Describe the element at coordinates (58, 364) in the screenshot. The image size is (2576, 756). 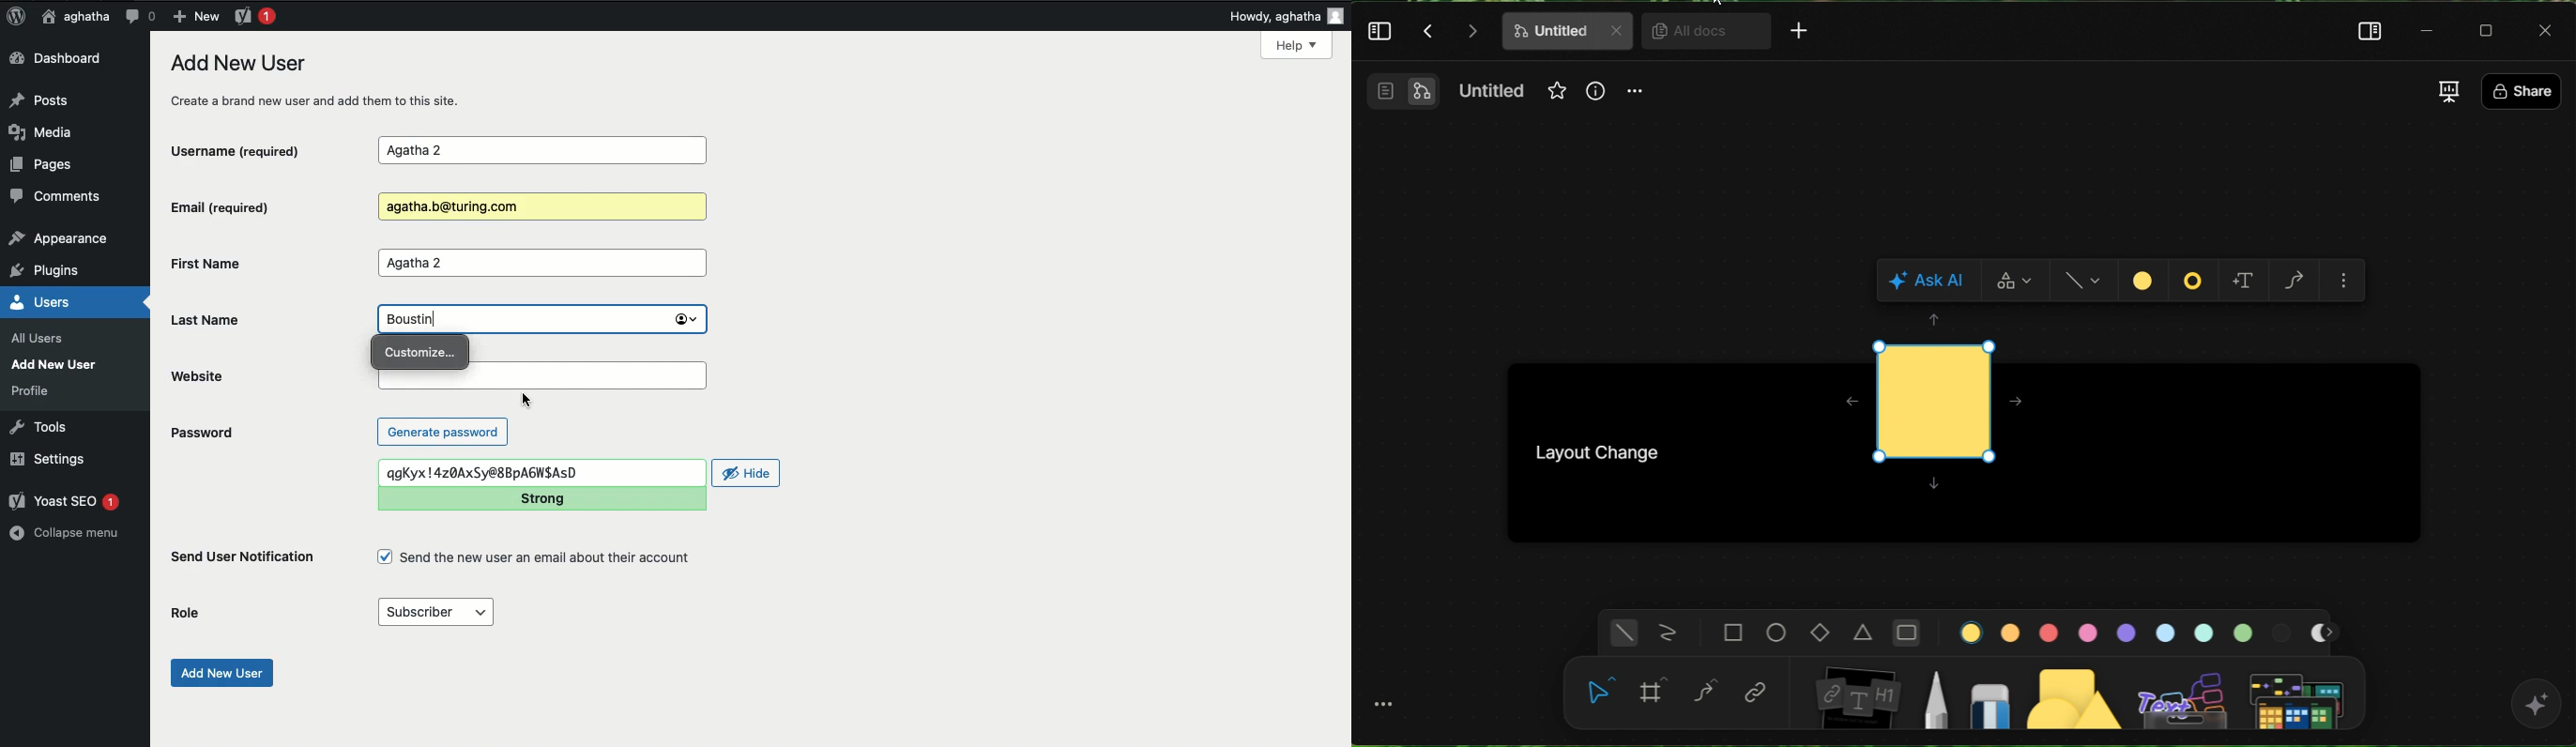
I see `Add New User` at that location.